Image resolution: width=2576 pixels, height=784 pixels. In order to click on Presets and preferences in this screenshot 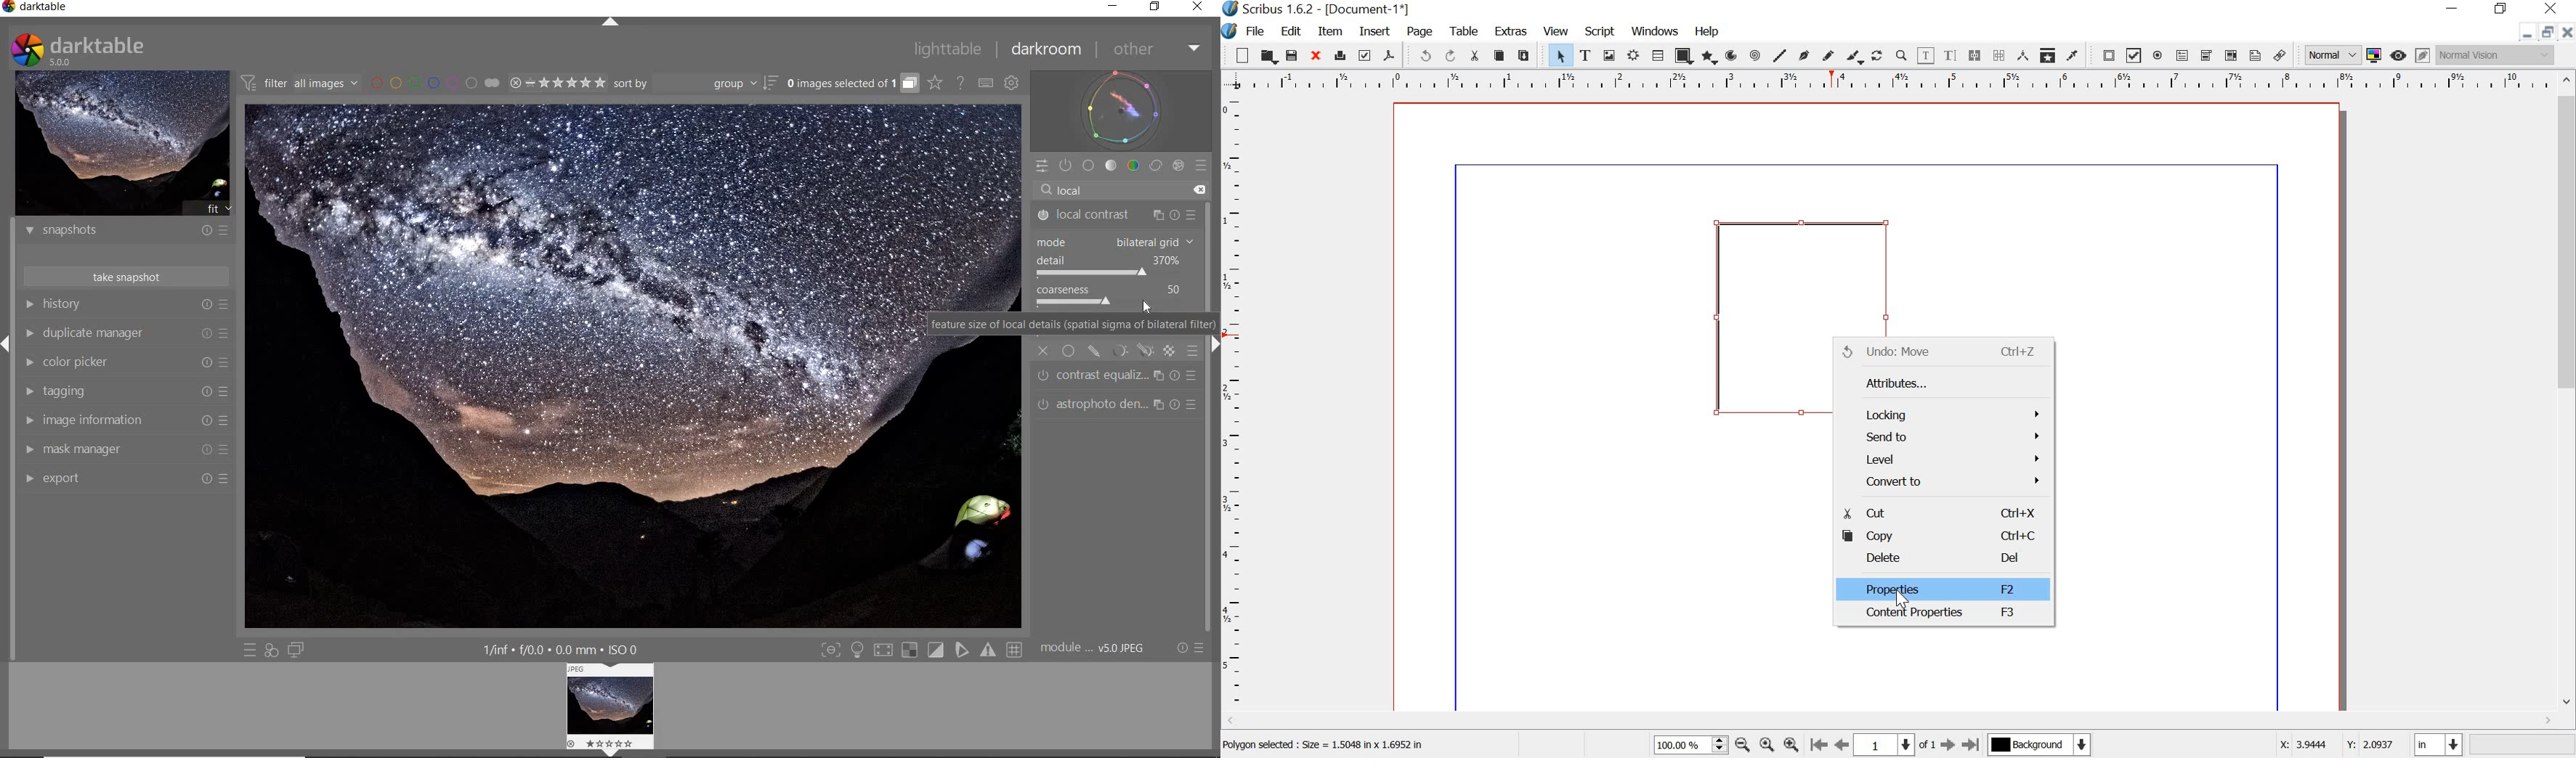, I will do `click(229, 420)`.